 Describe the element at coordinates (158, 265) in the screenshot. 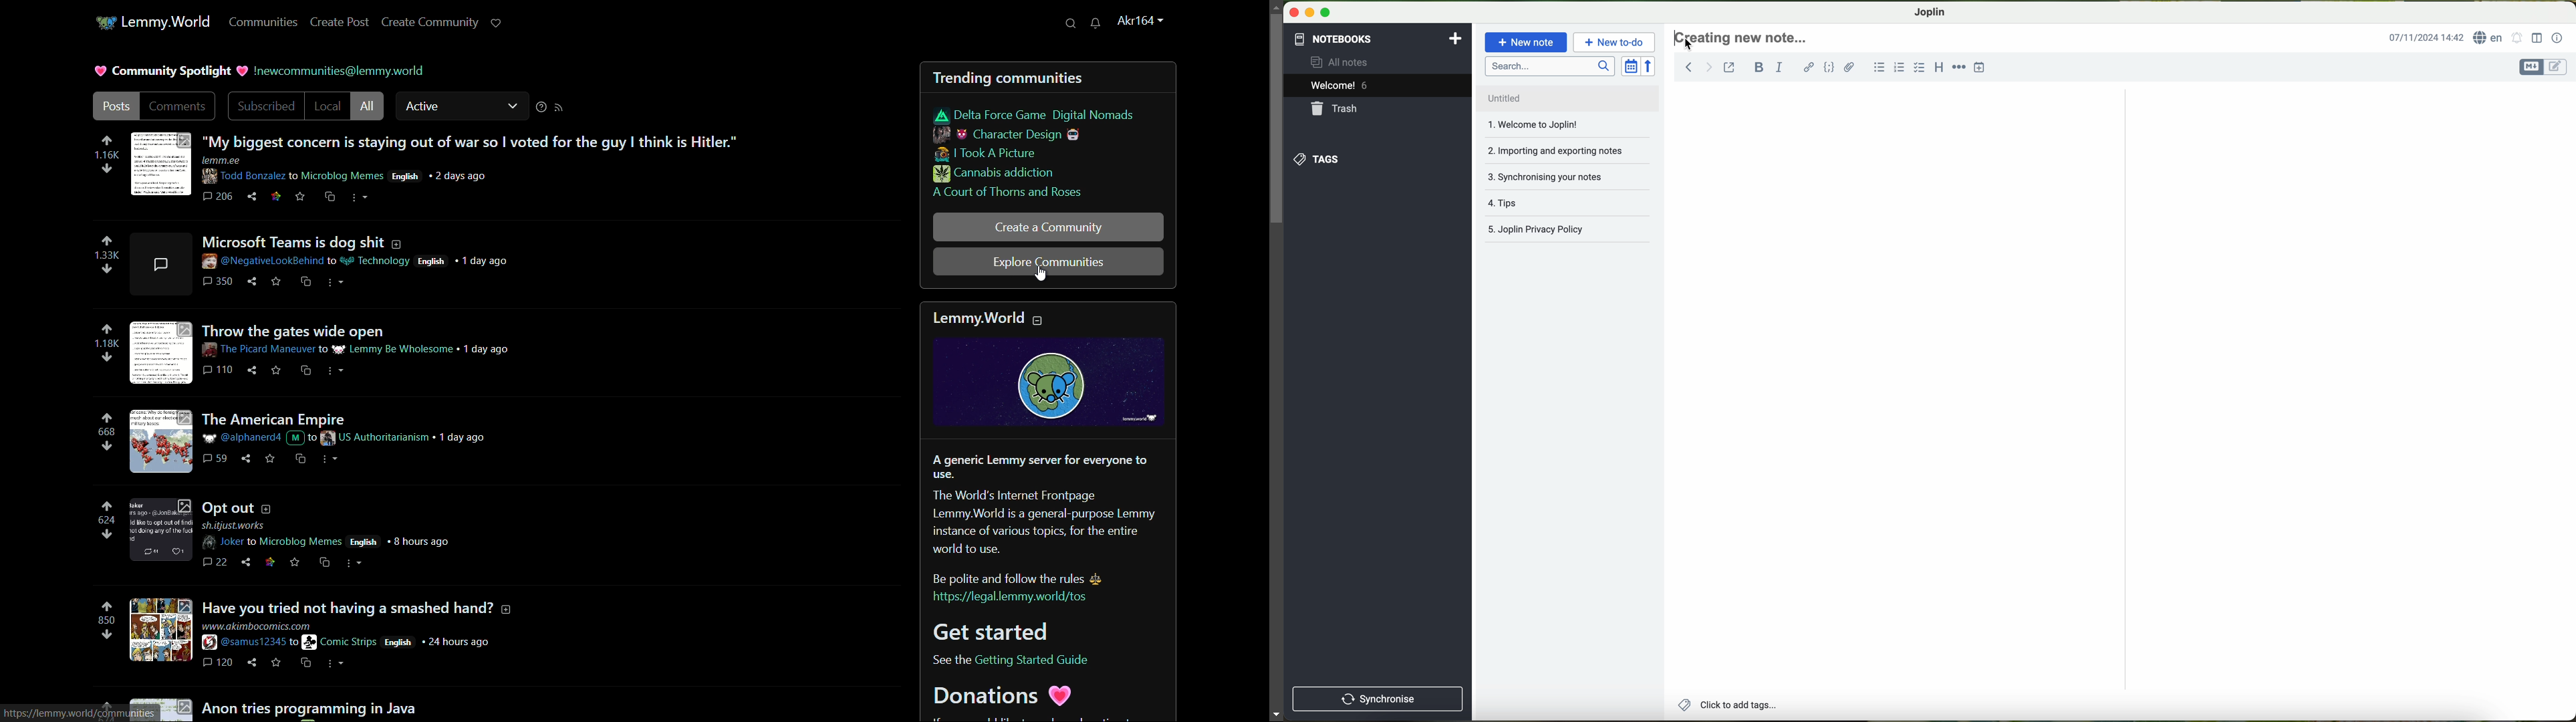

I see `comment` at that location.